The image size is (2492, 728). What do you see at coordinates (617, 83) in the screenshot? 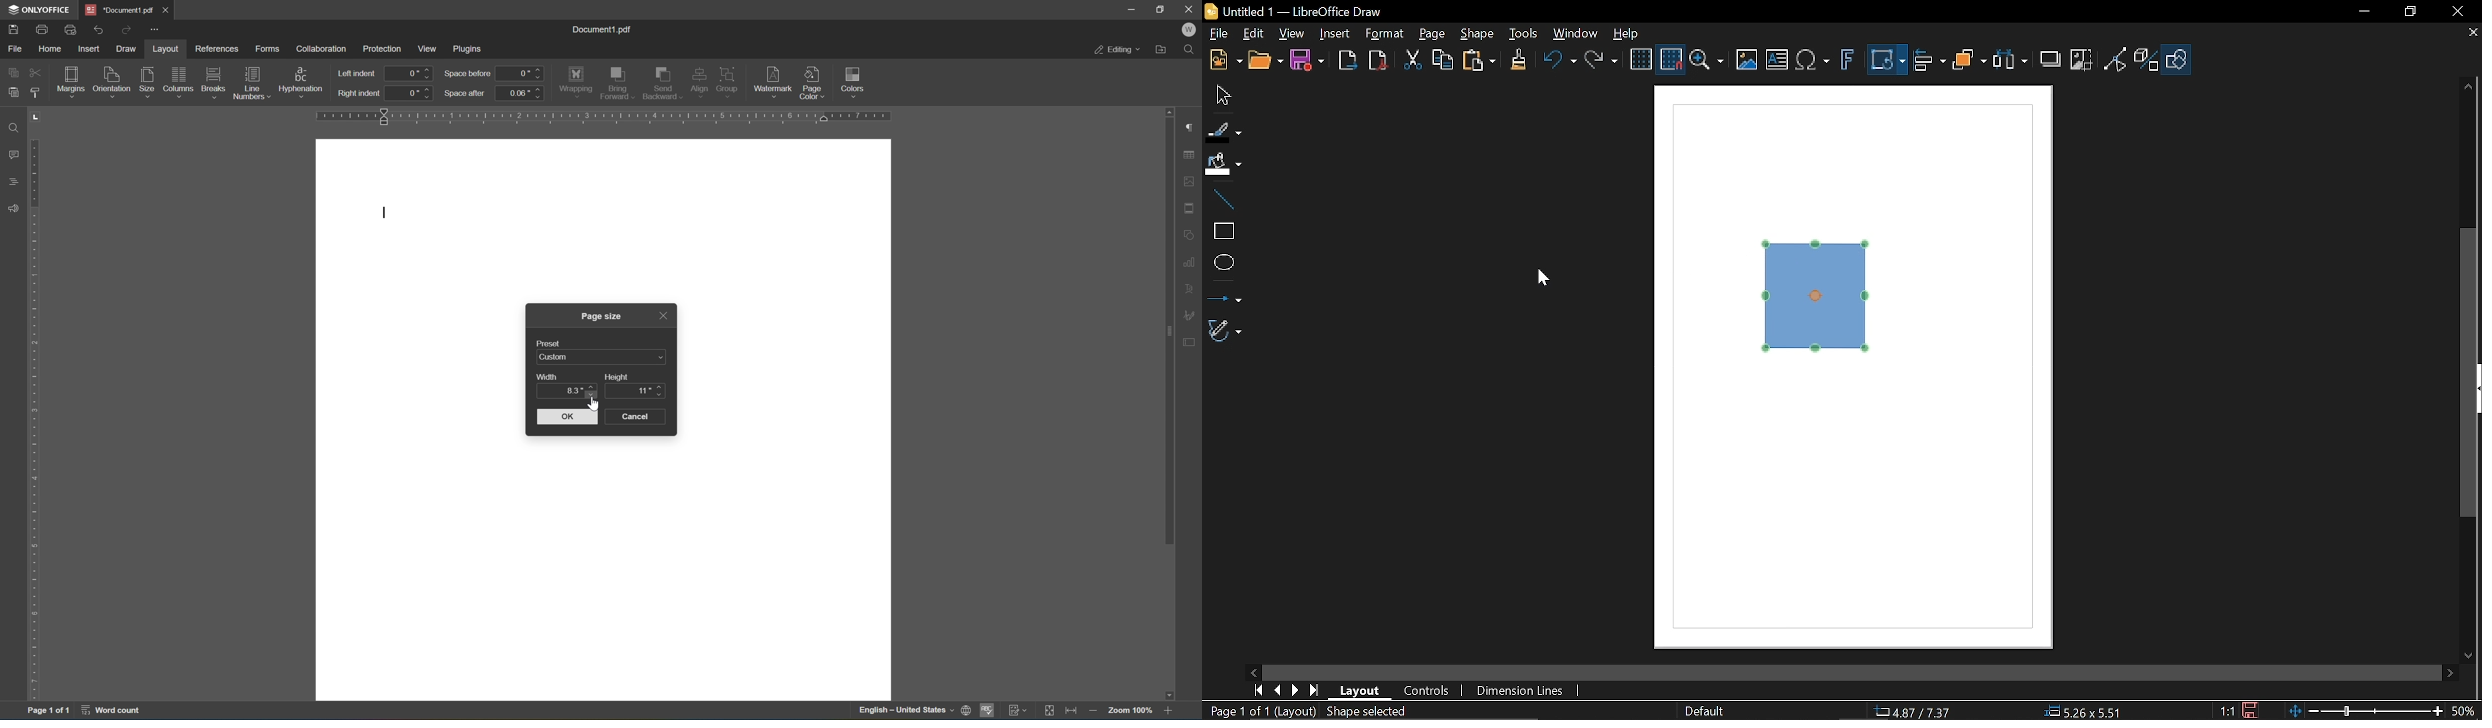
I see `bring forward` at bounding box center [617, 83].